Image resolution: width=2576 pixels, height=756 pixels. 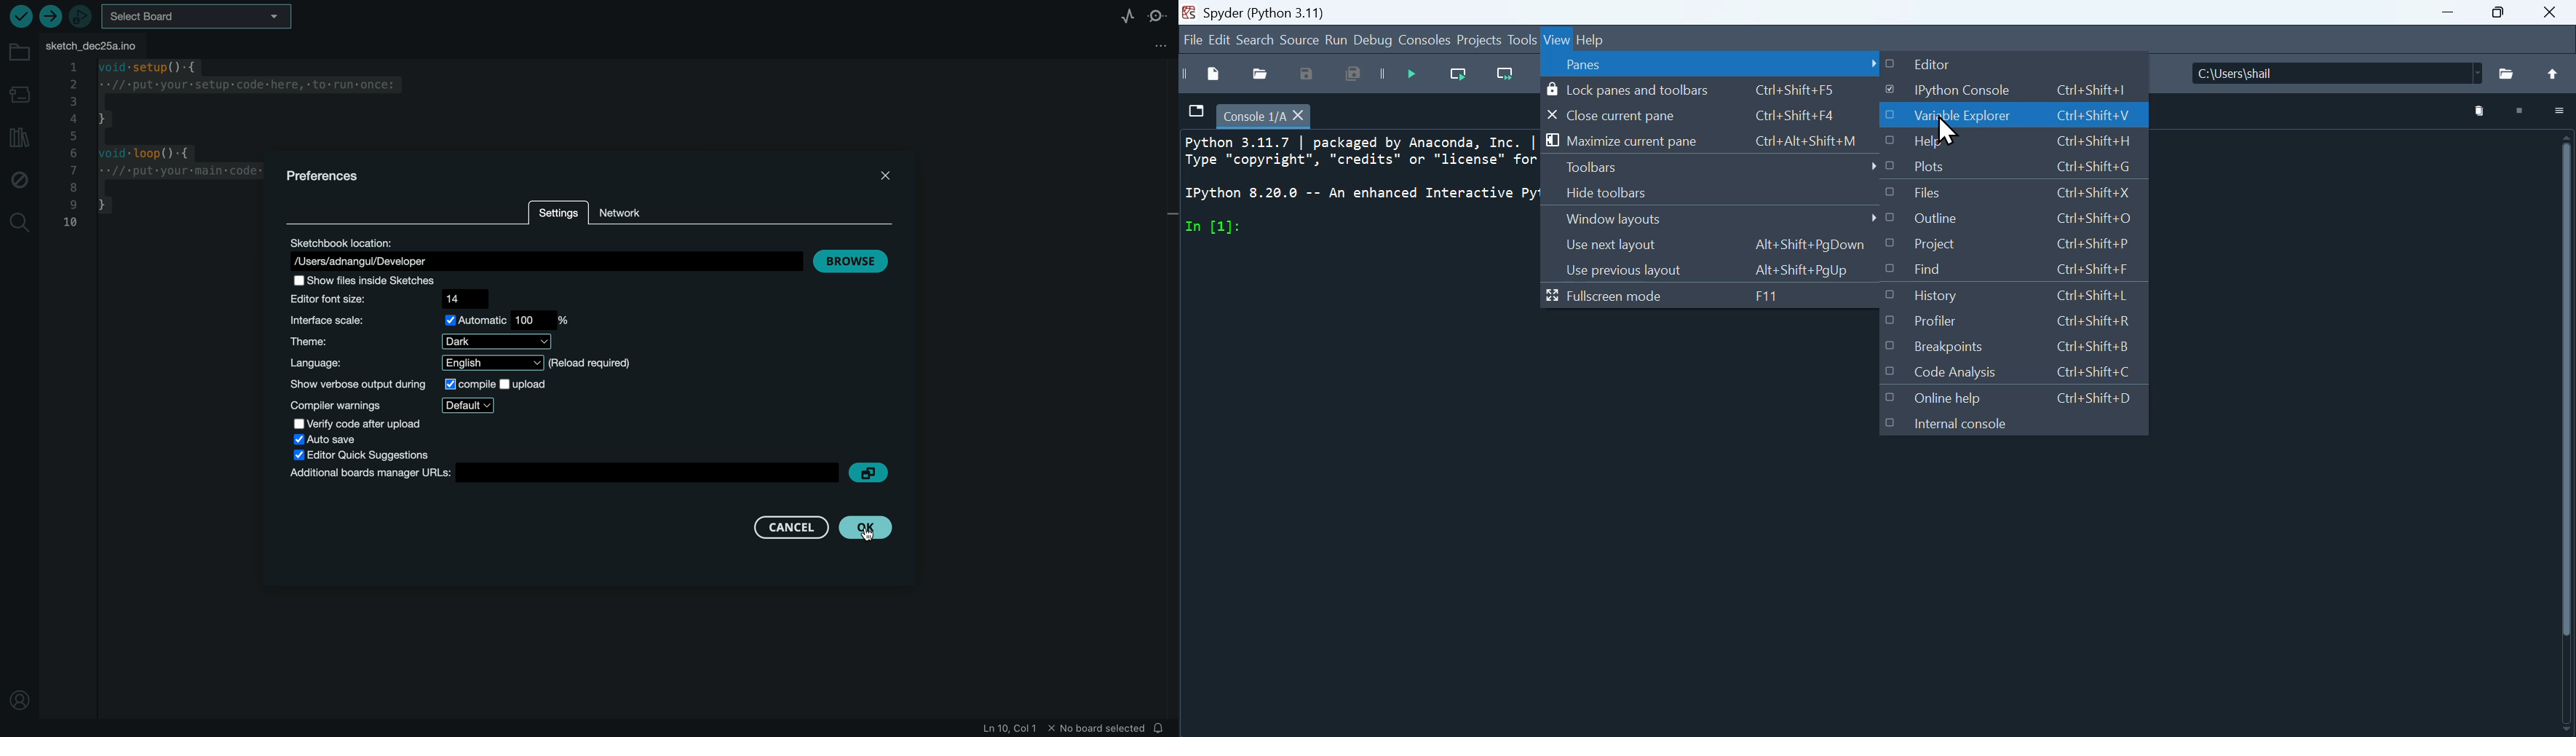 I want to click on scale, so click(x=439, y=319).